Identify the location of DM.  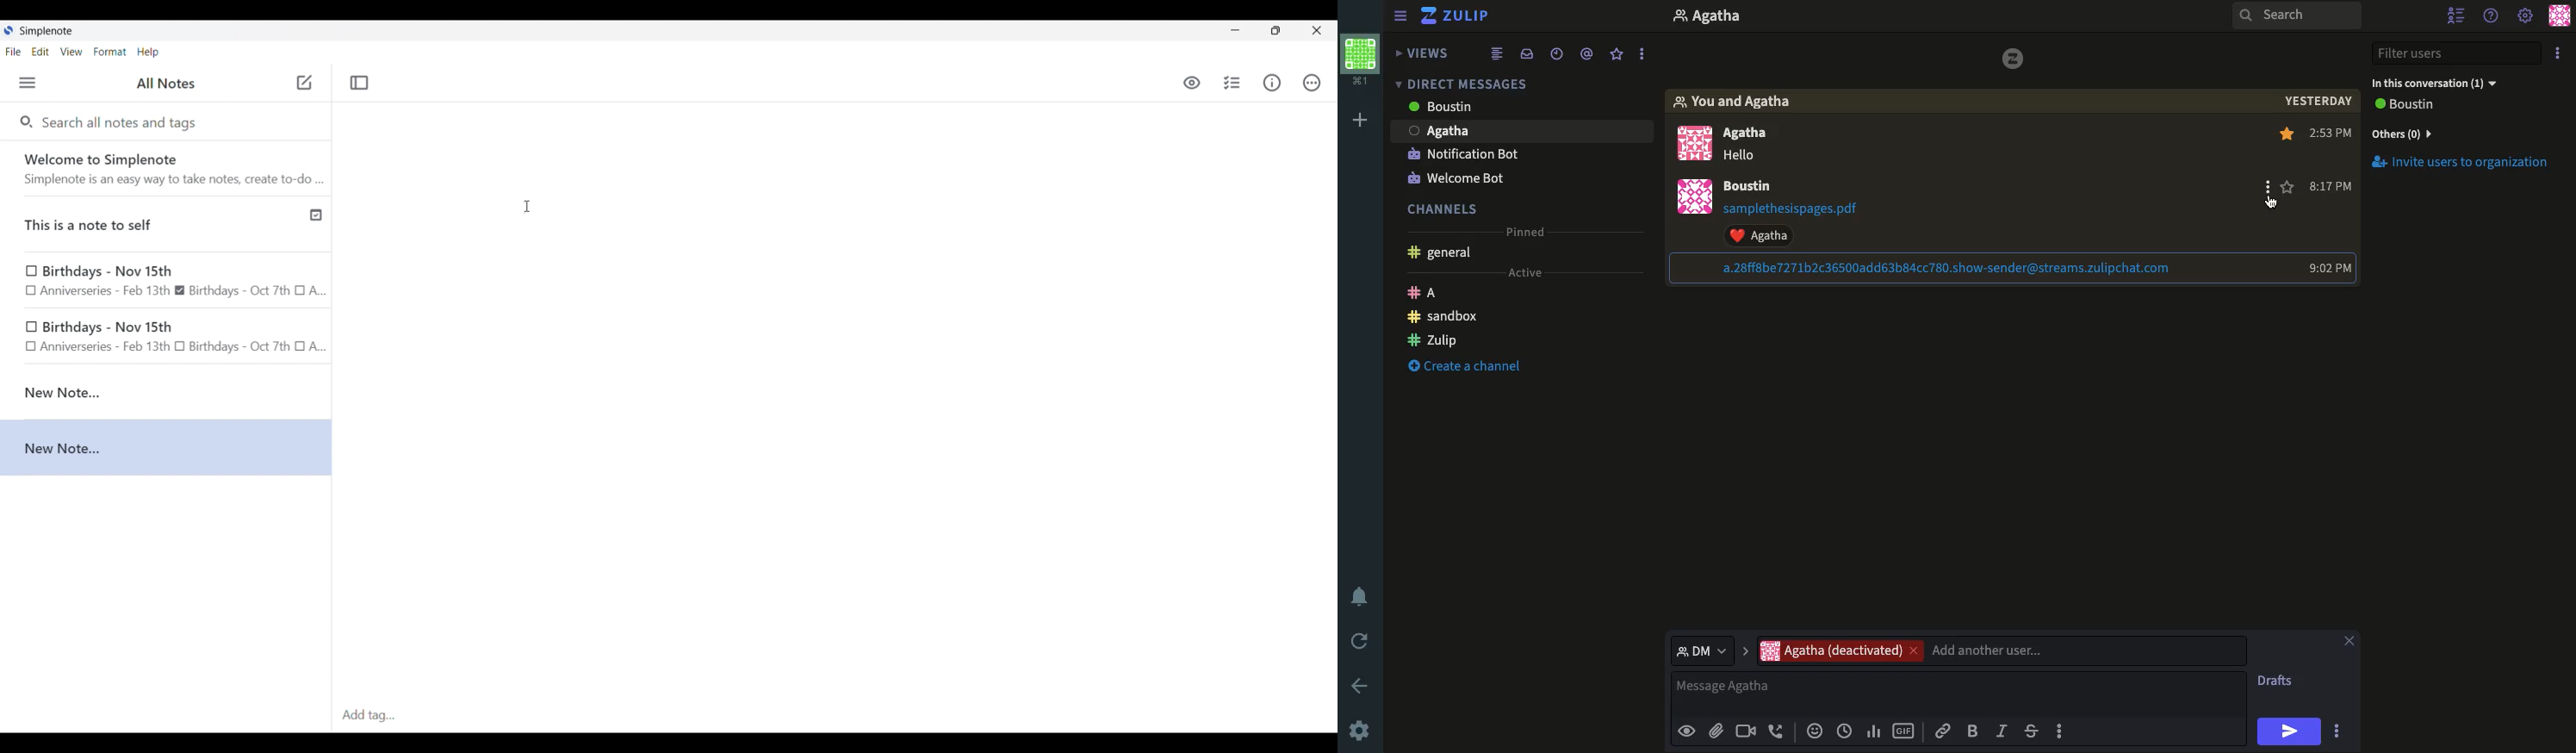
(1709, 650).